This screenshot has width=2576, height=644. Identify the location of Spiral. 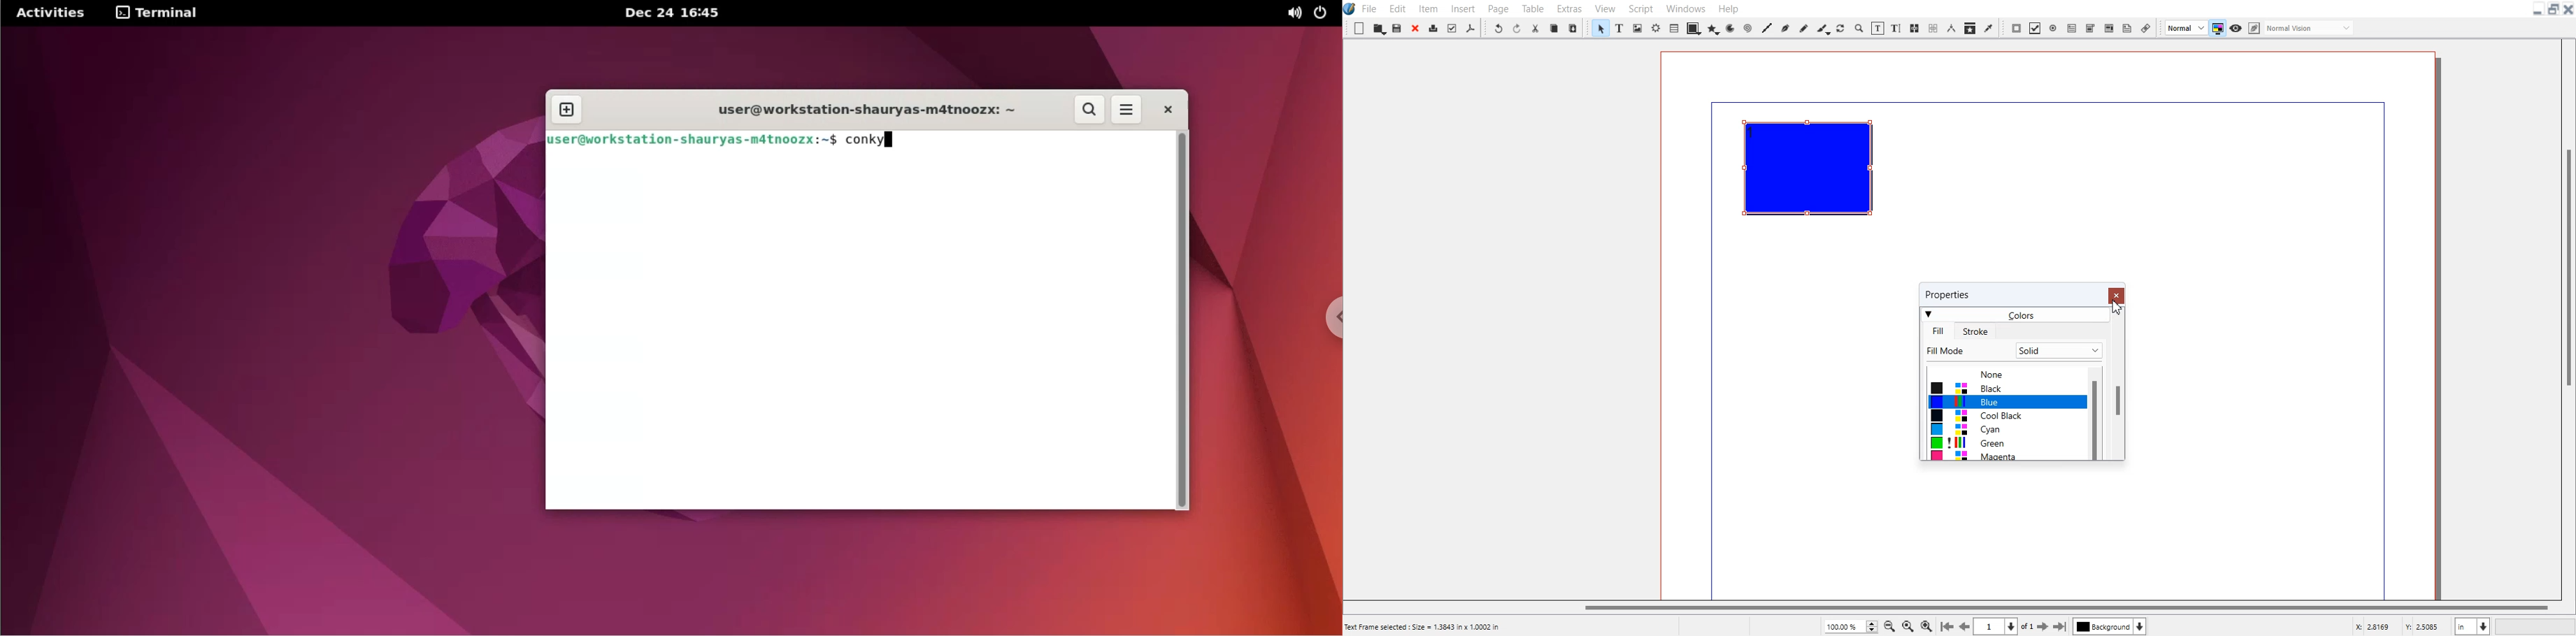
(1747, 28).